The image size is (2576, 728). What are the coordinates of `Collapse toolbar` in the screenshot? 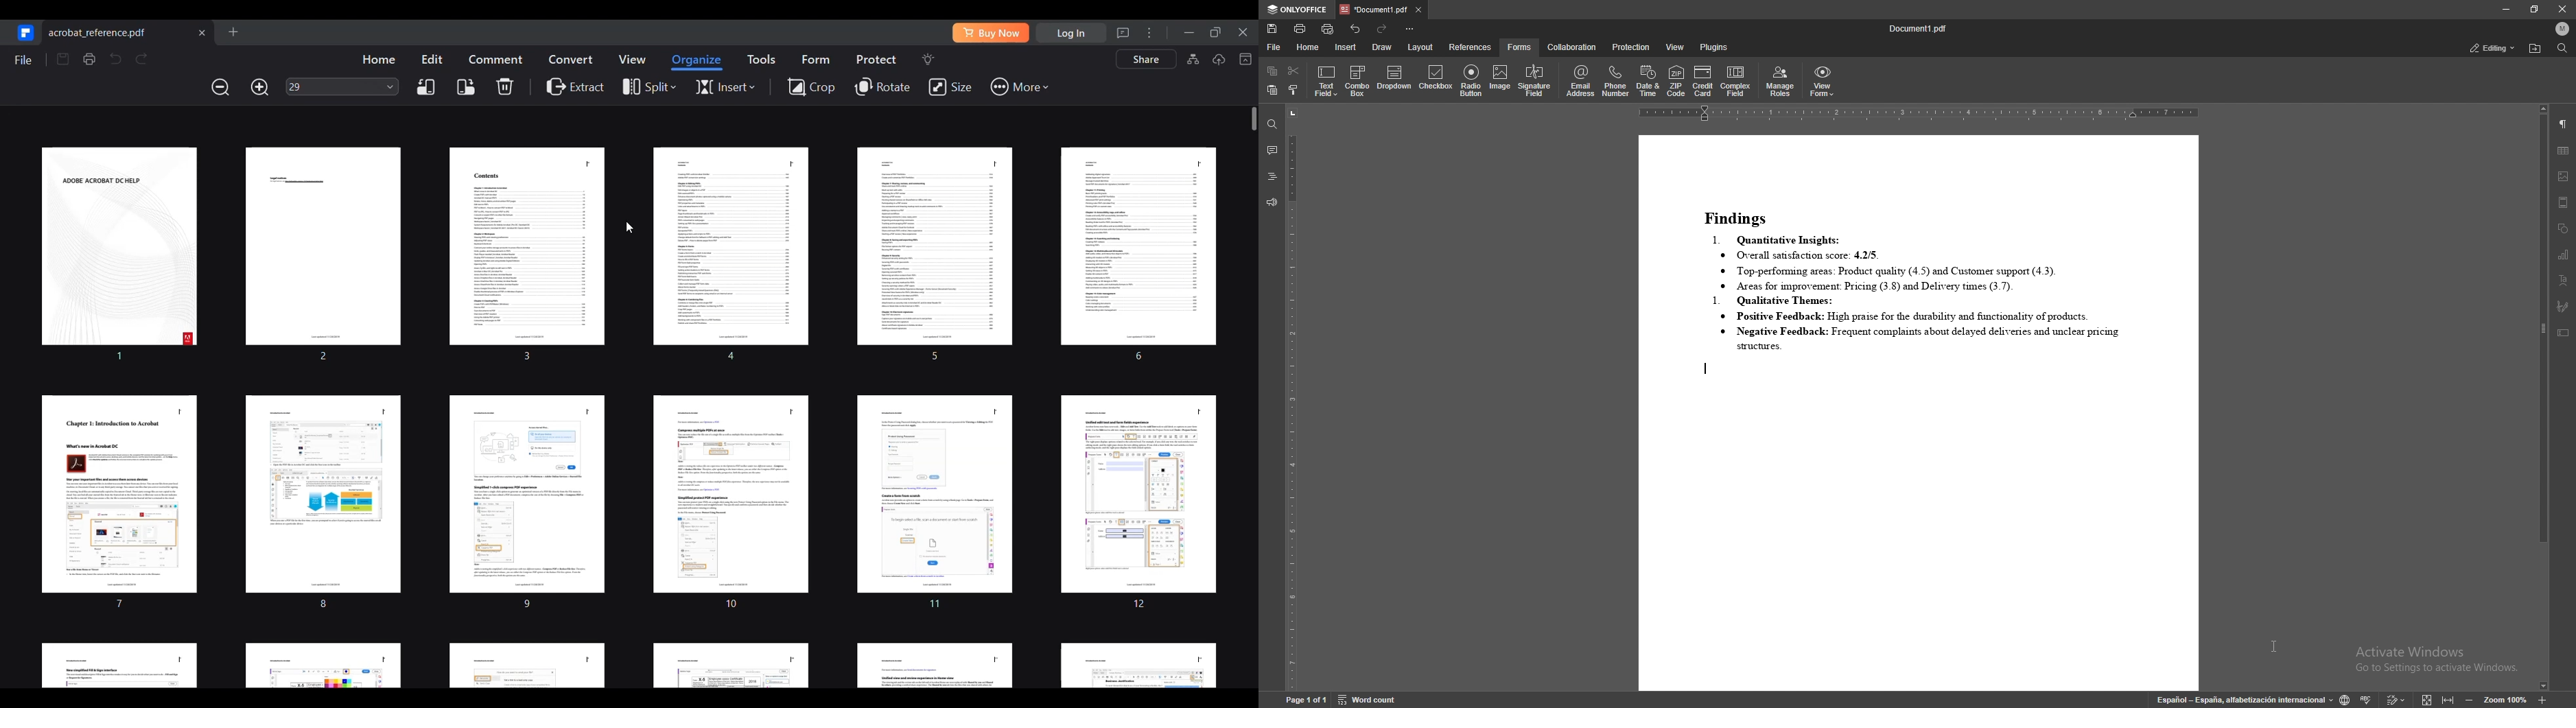 It's located at (1245, 59).